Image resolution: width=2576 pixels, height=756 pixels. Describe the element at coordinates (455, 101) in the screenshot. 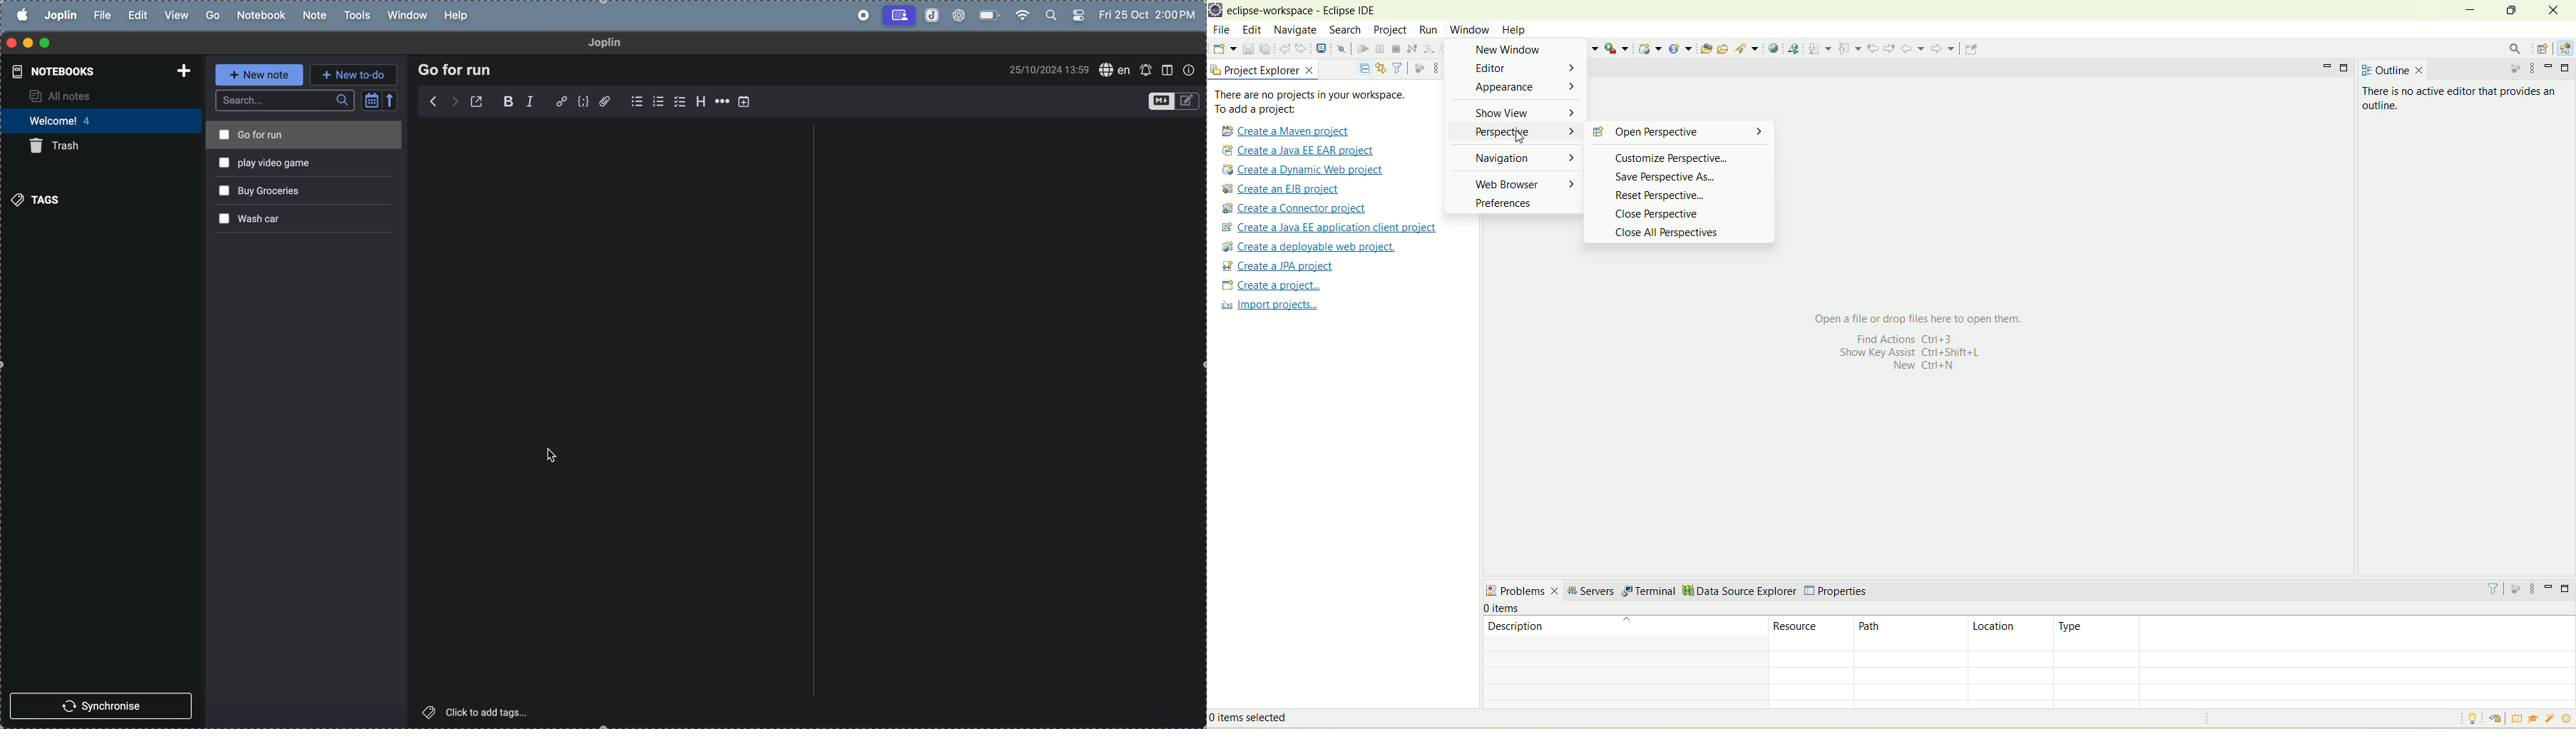

I see `forward` at that location.